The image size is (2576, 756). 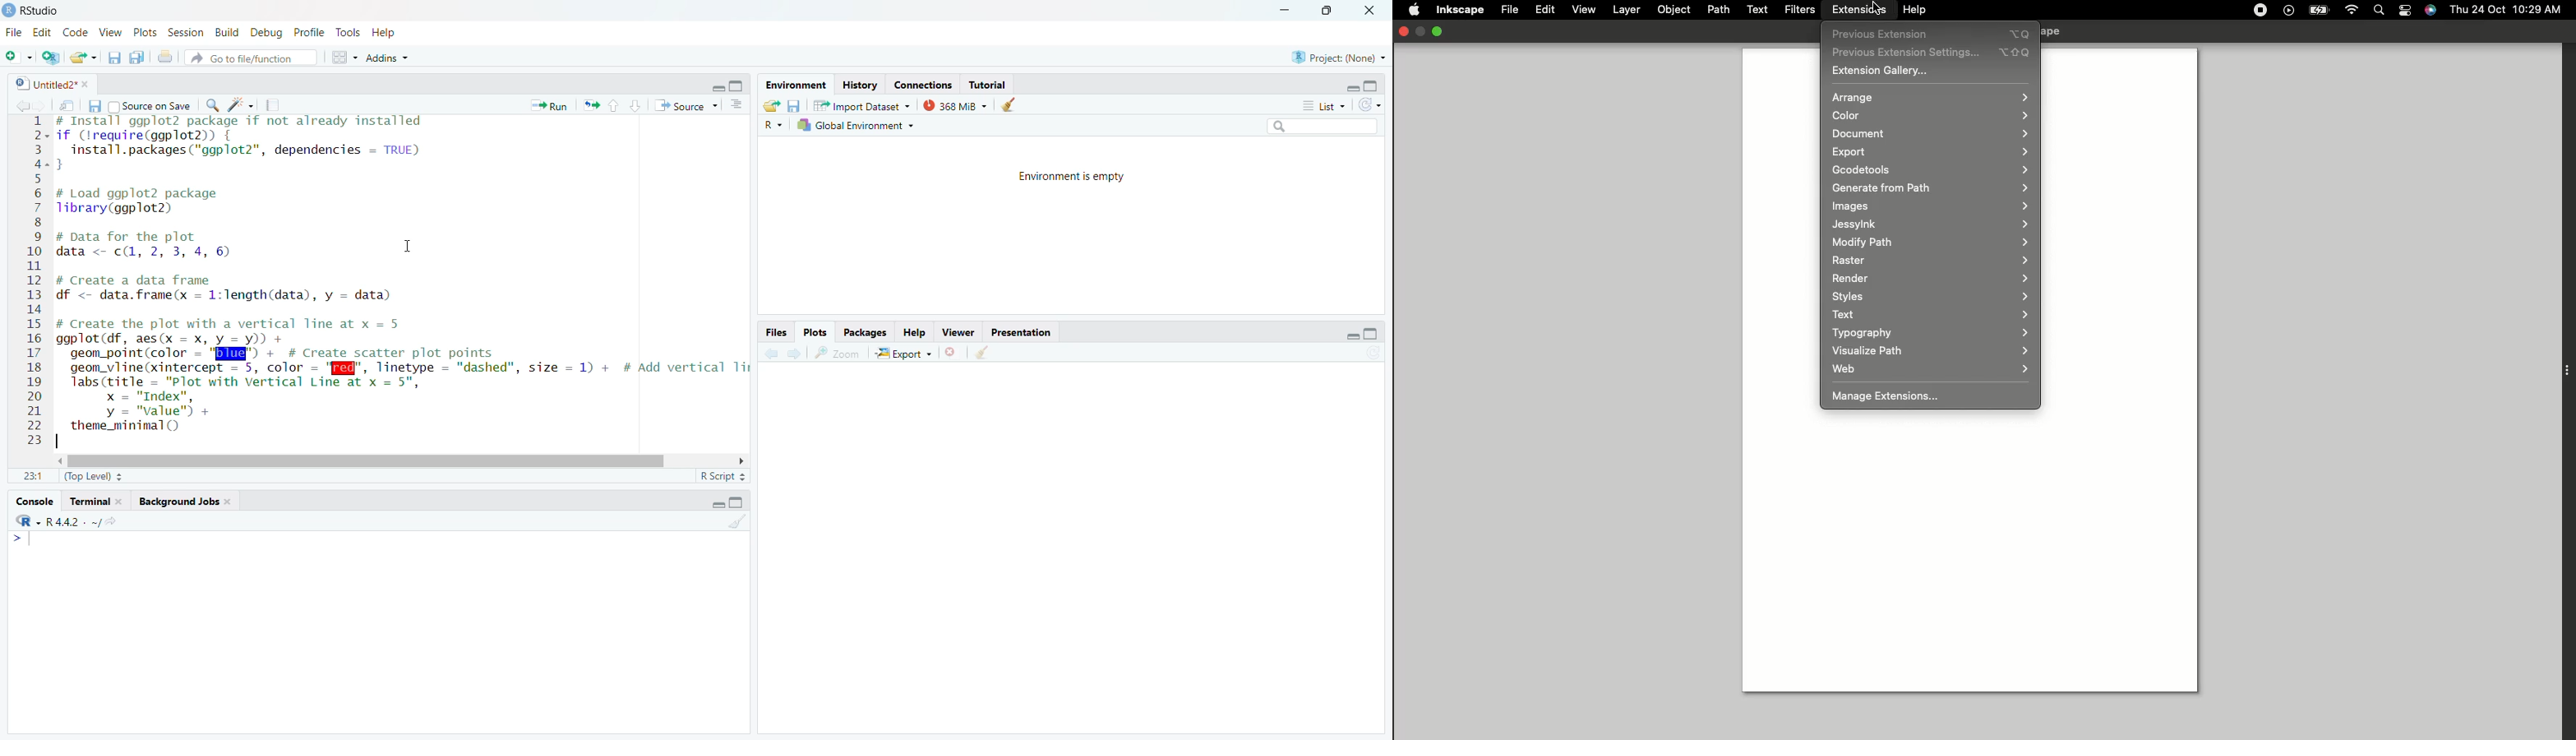 What do you see at coordinates (638, 108) in the screenshot?
I see `downward` at bounding box center [638, 108].